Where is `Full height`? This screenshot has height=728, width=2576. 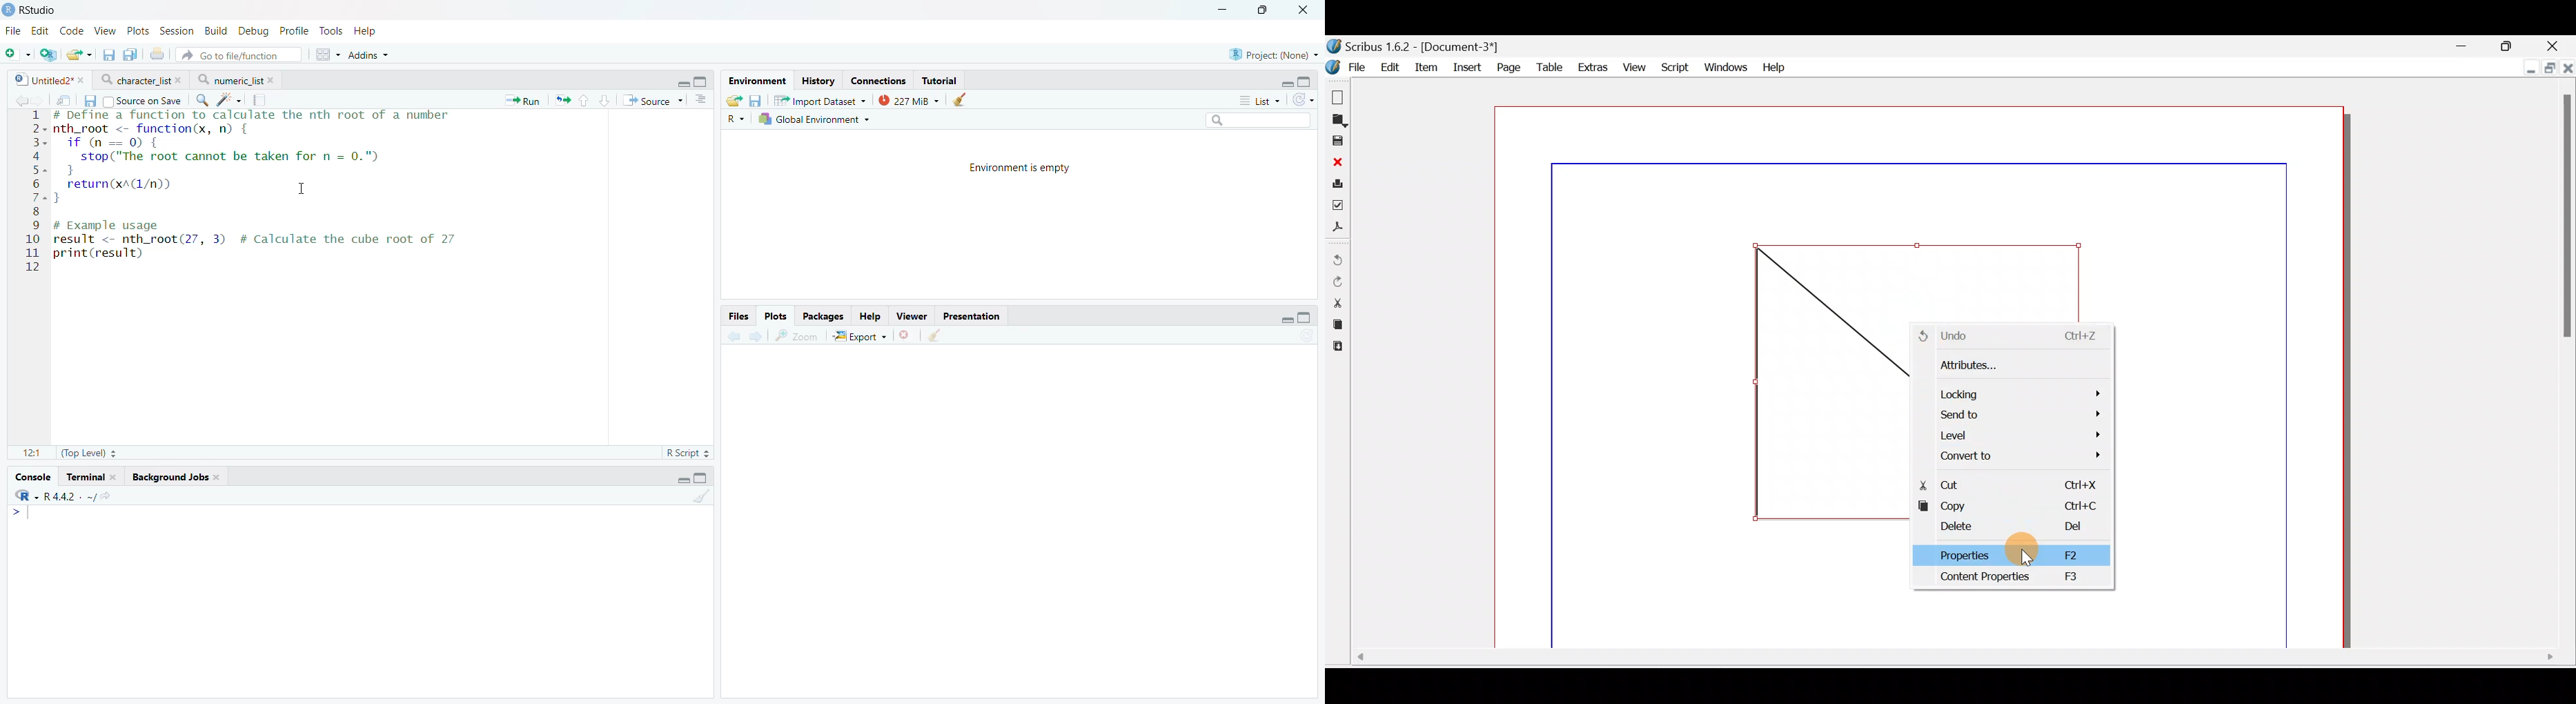
Full height is located at coordinates (1306, 317).